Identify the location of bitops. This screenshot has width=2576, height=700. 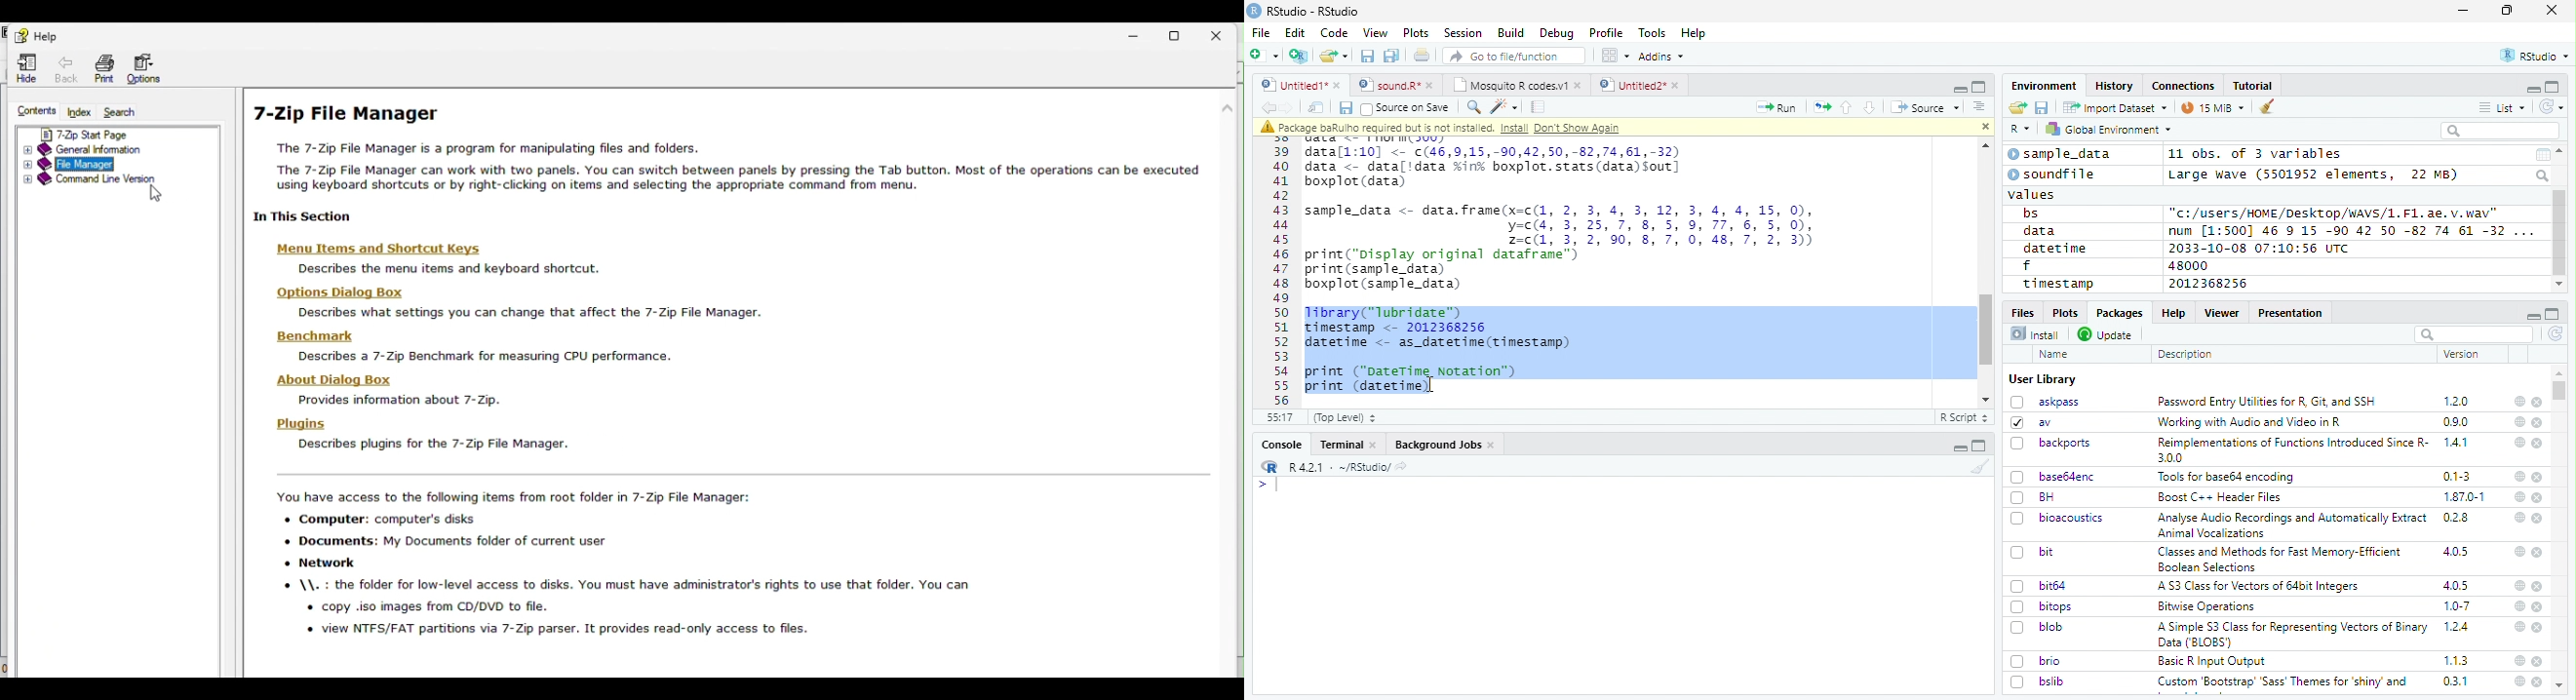
(2043, 606).